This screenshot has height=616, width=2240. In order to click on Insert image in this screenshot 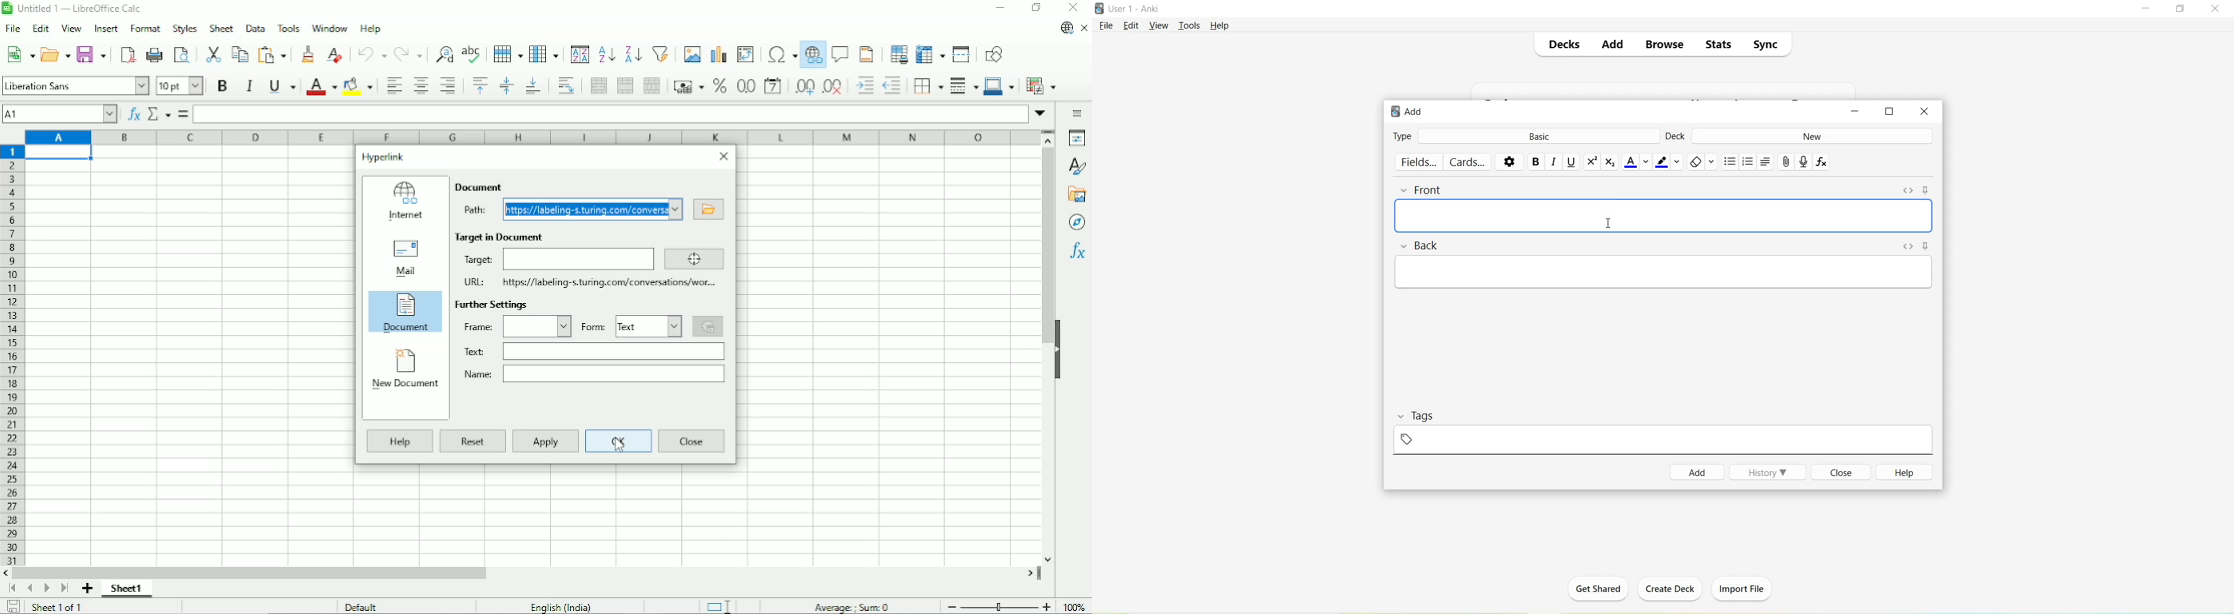, I will do `click(691, 53)`.